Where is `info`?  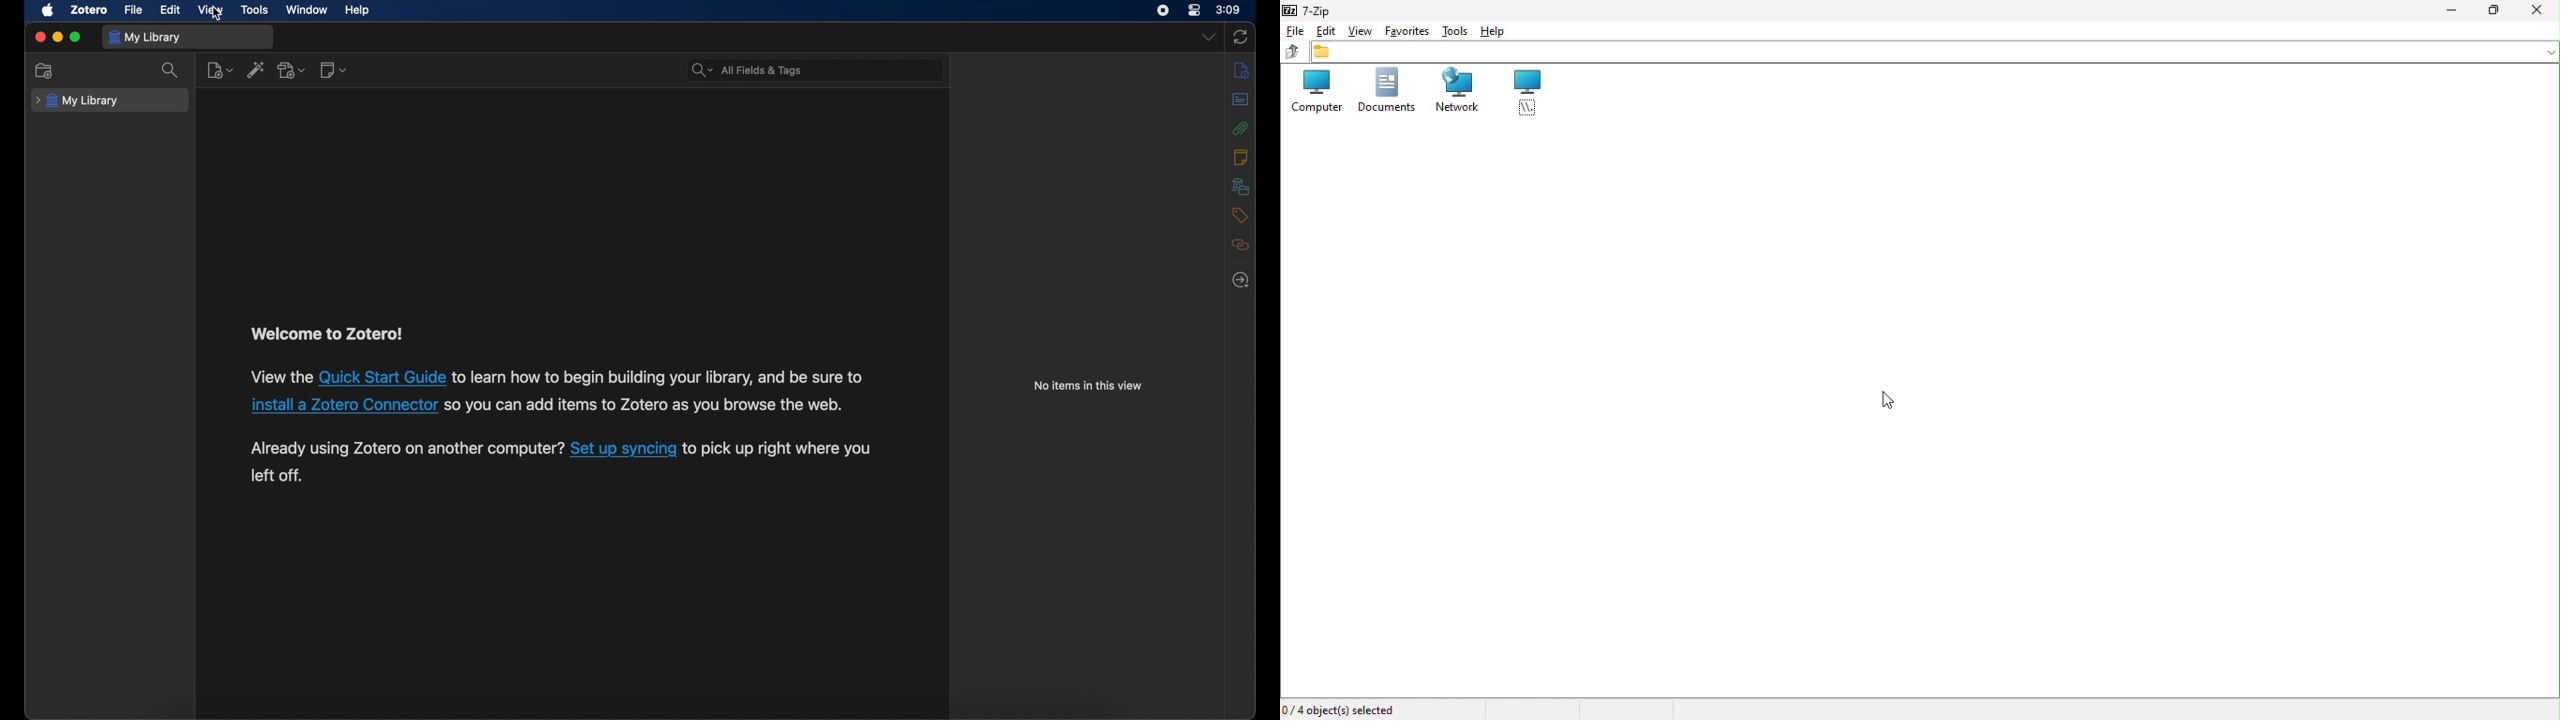 info is located at coordinates (1087, 387).